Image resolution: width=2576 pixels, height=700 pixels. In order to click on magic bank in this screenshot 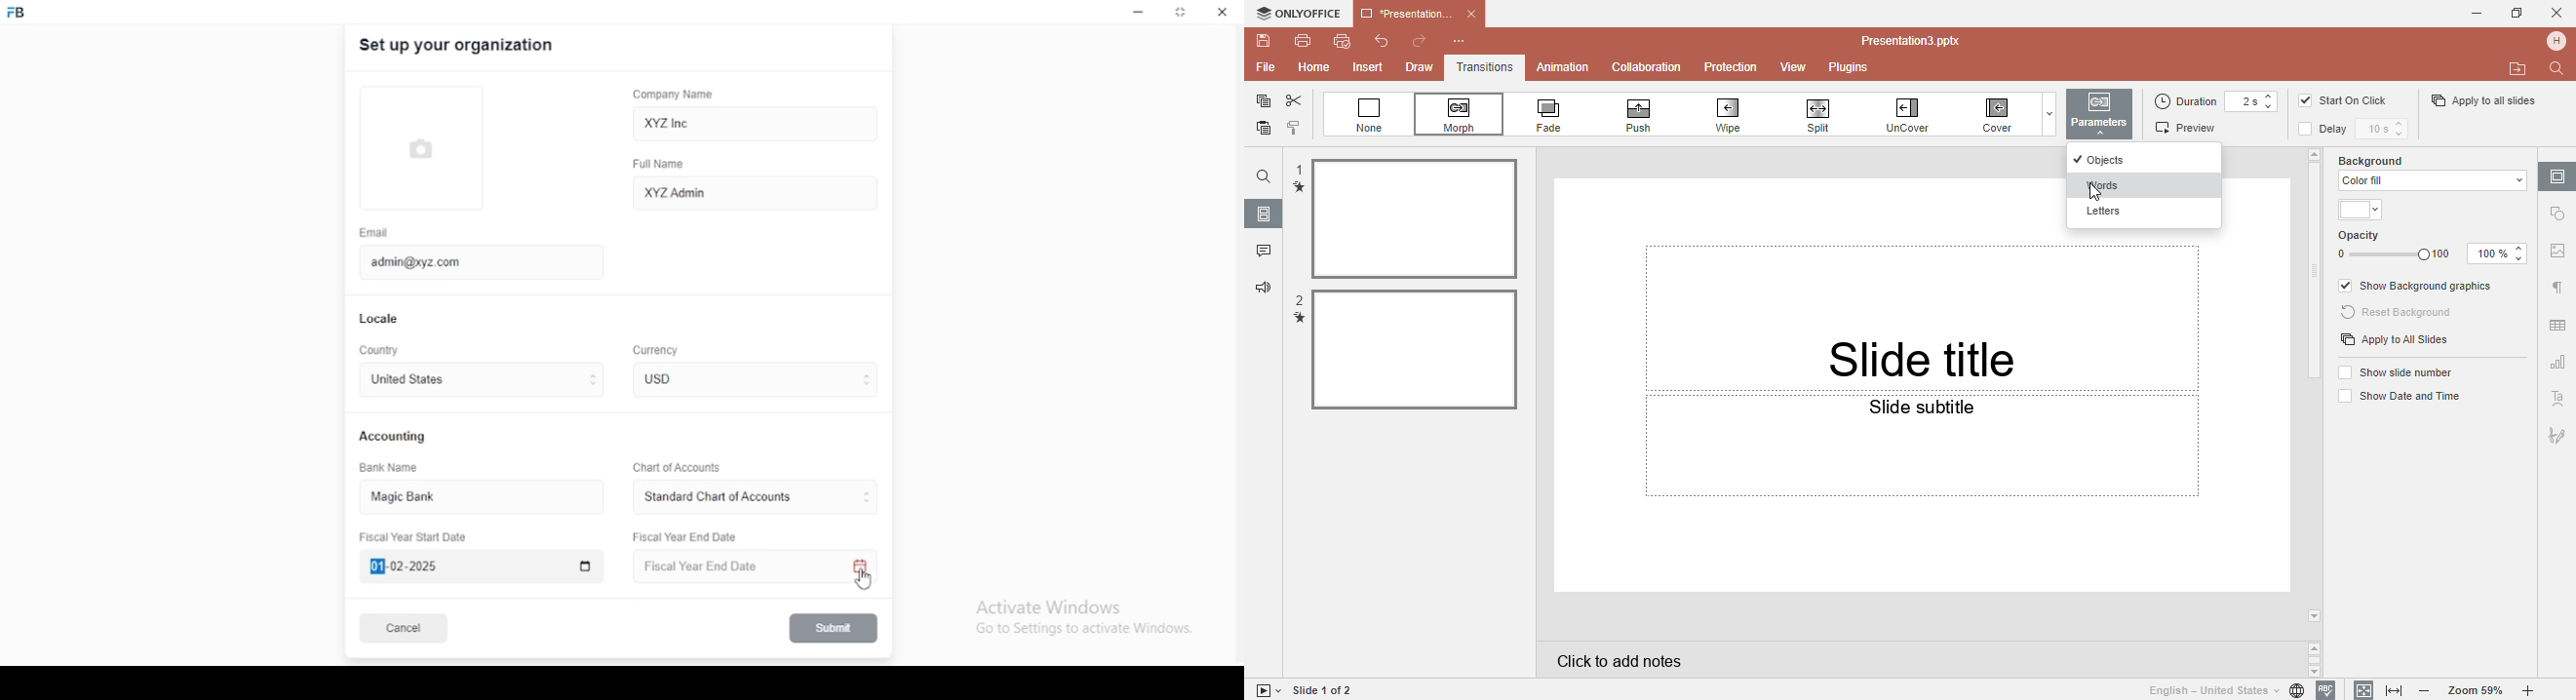, I will do `click(411, 498)`.